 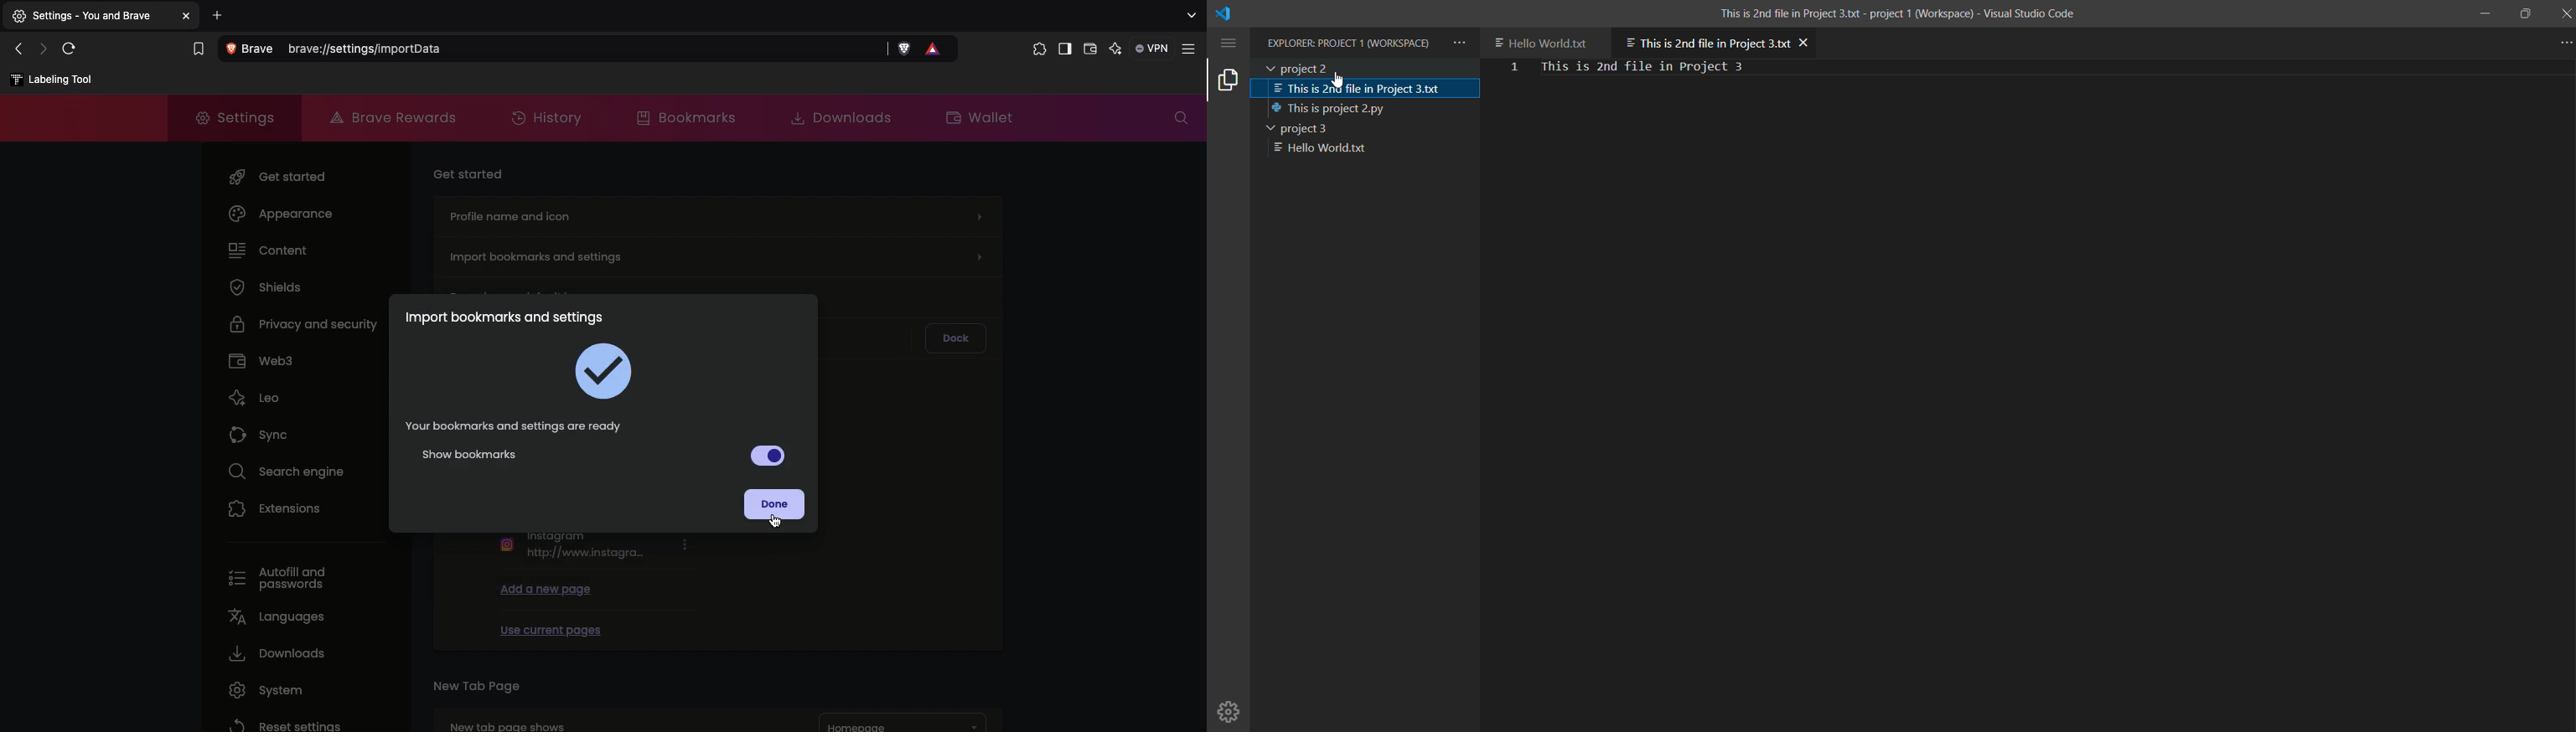 I want to click on Autofill and passwords, so click(x=284, y=580).